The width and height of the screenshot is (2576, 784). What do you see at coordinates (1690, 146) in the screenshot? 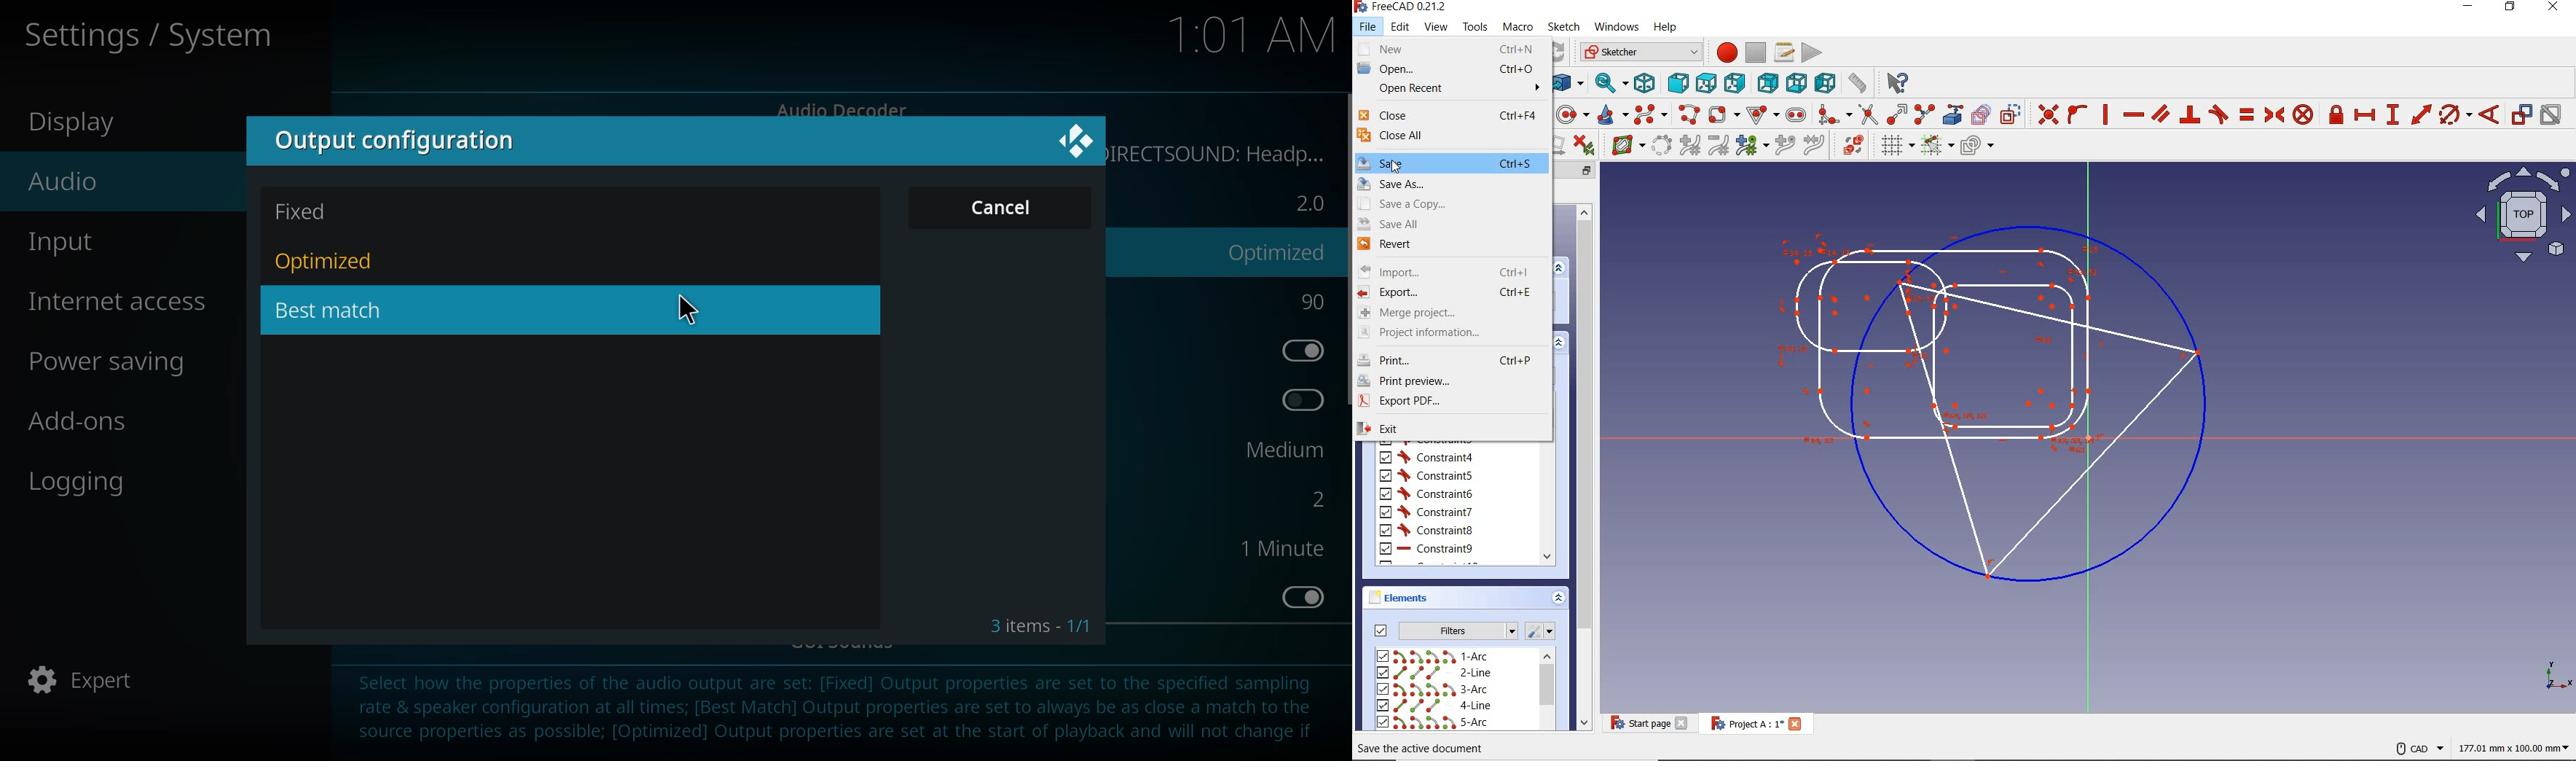
I see `increase B-spline decrease` at bounding box center [1690, 146].